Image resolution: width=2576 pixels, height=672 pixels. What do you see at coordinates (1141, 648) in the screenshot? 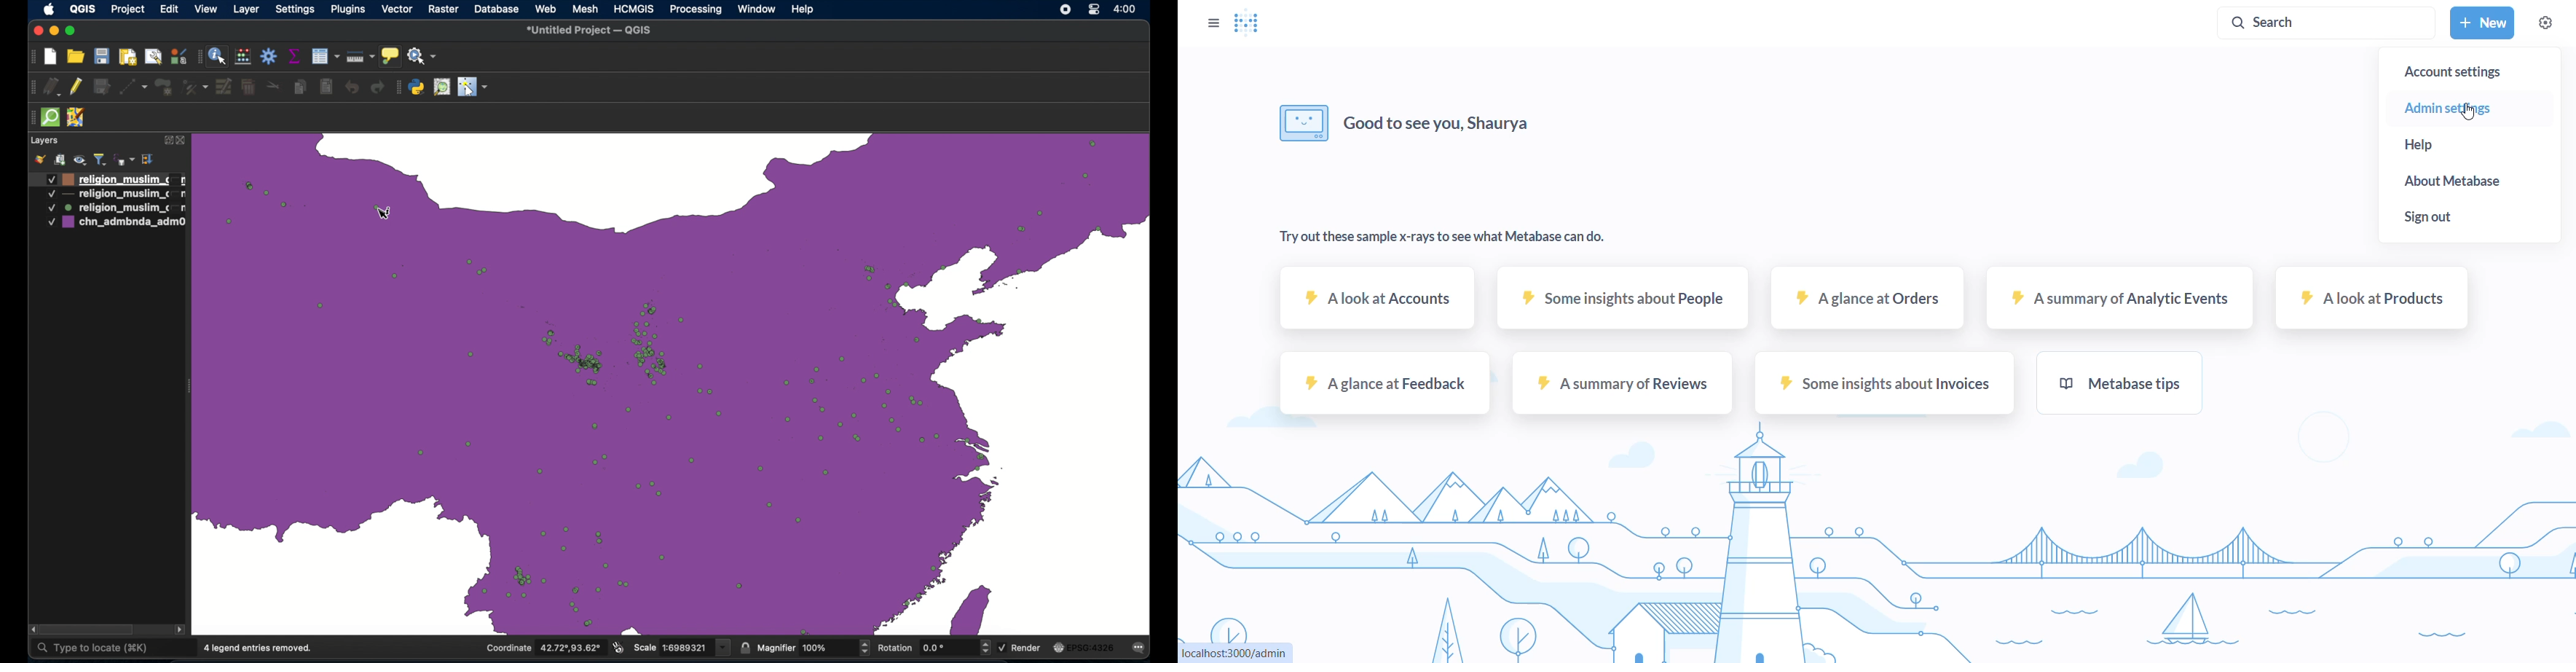
I see `messages` at bounding box center [1141, 648].